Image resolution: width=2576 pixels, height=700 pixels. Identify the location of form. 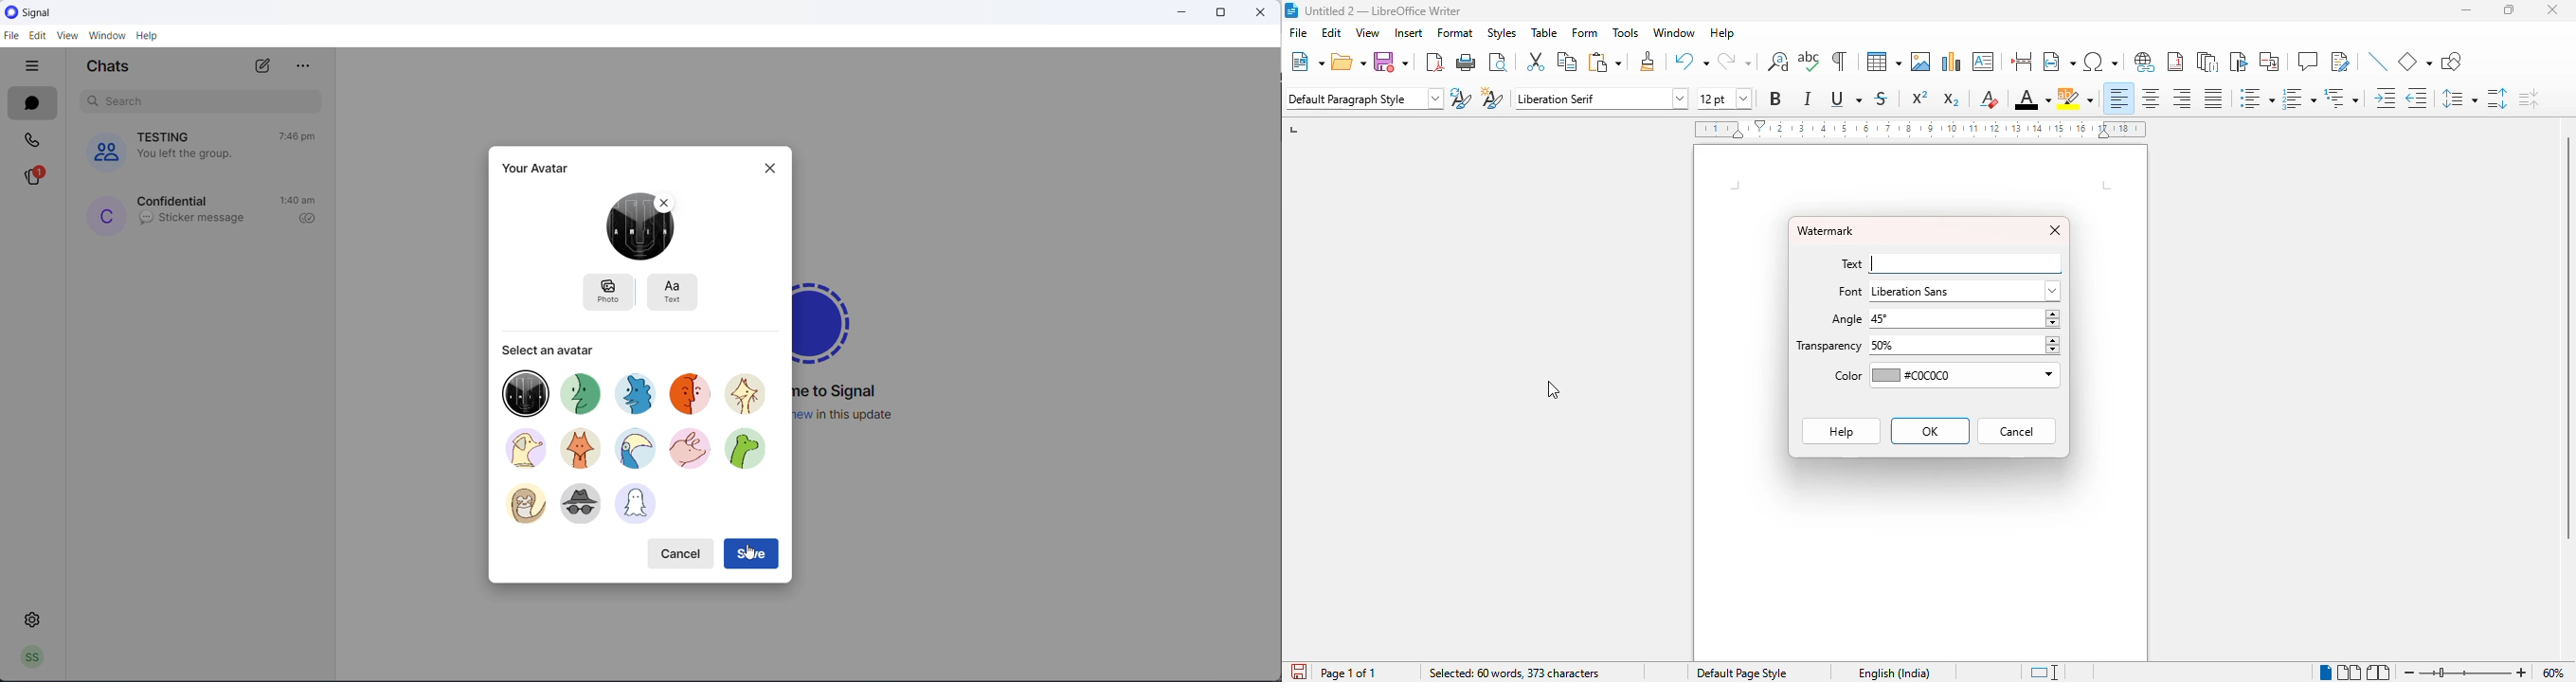
(1585, 32).